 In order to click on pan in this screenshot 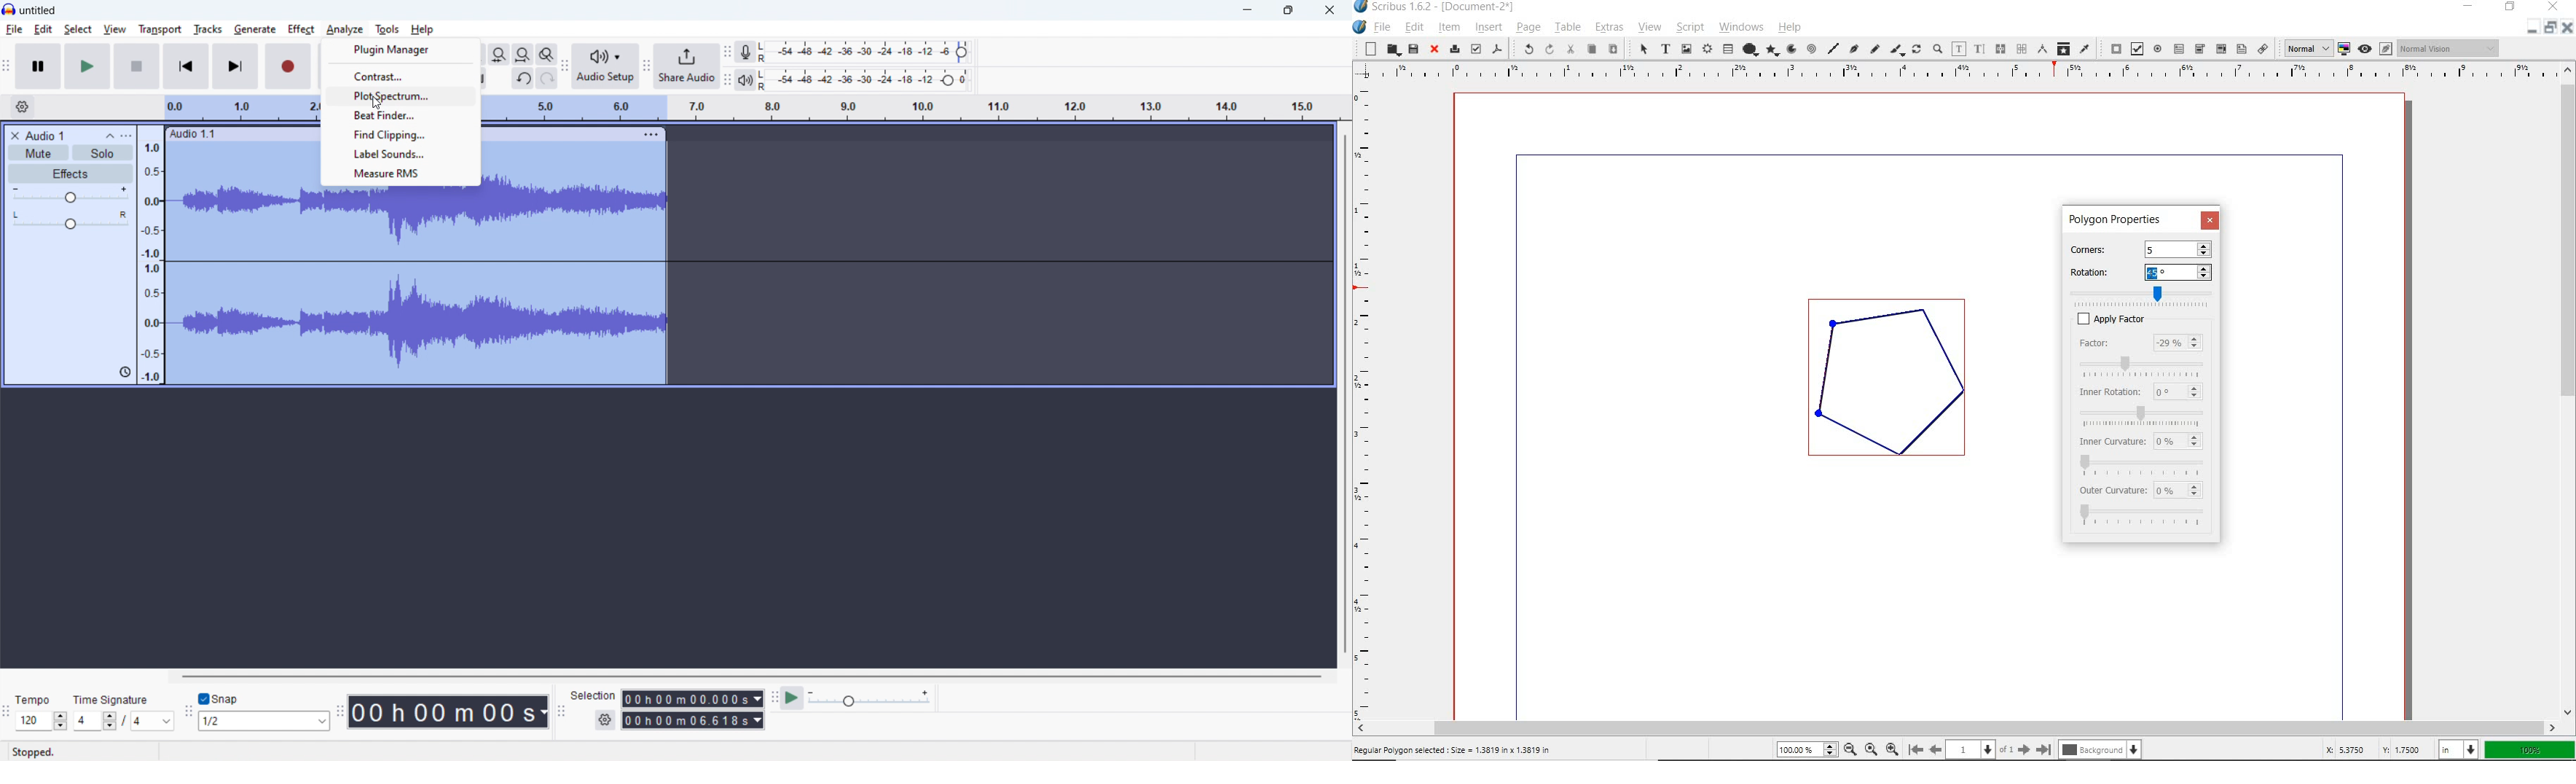, I will do `click(70, 220)`.